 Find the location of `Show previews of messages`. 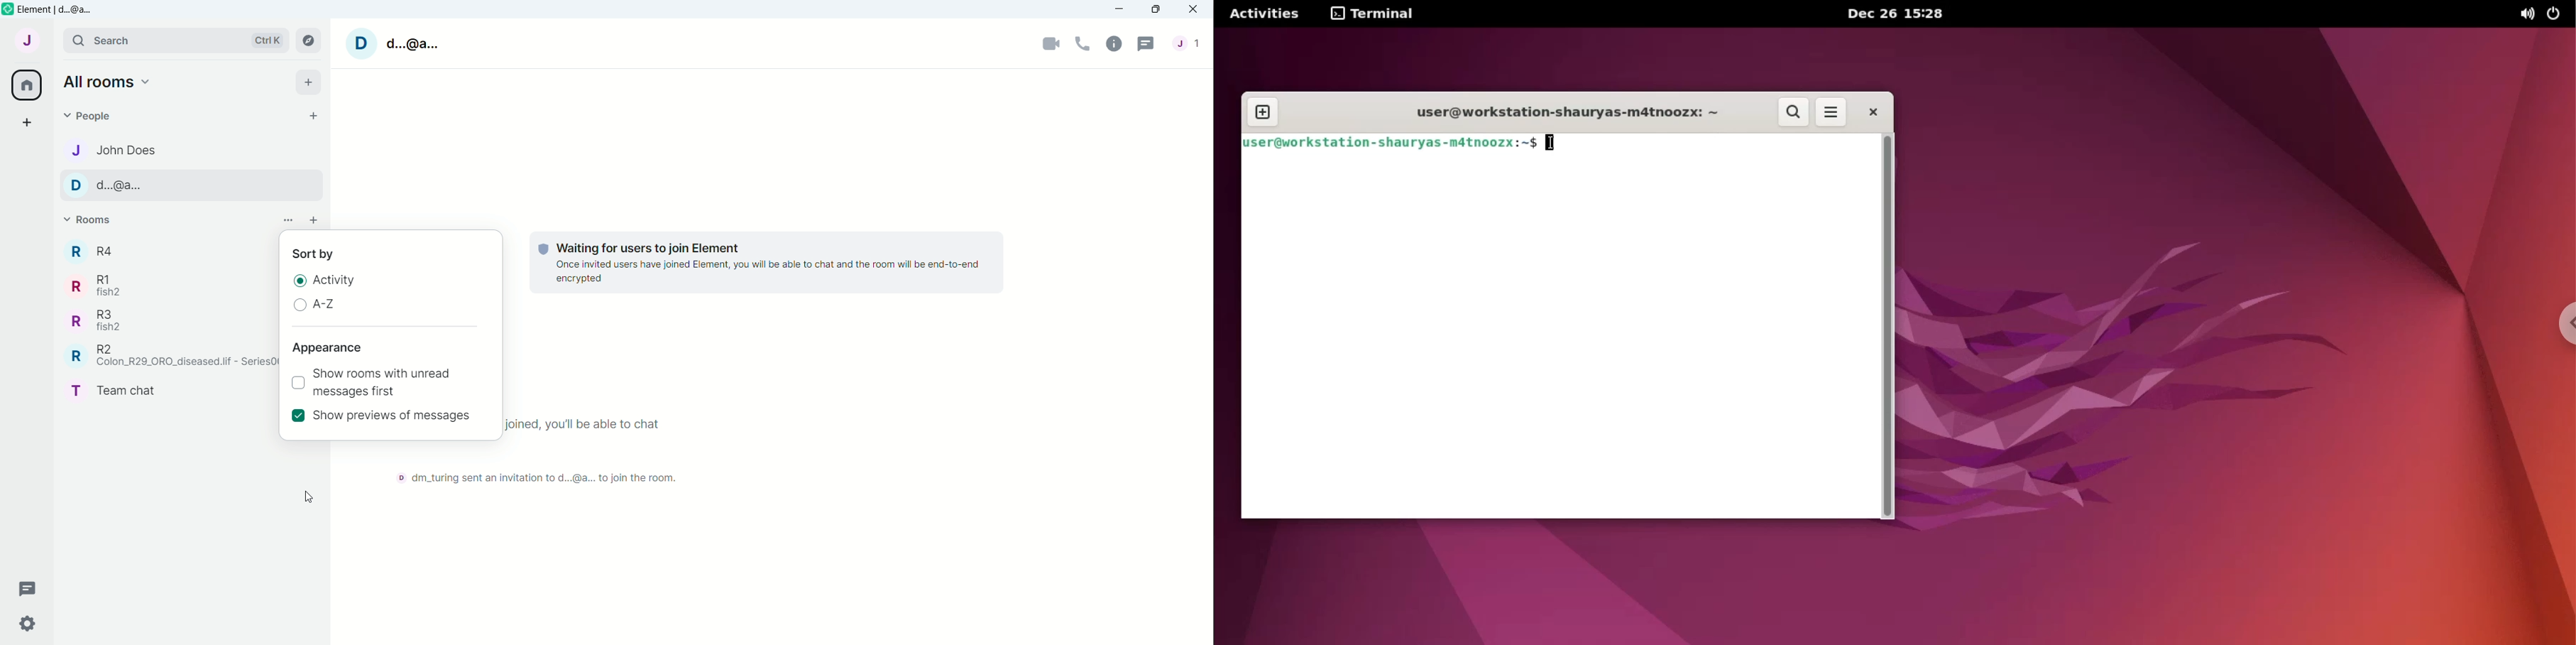

Show previews of messages is located at coordinates (395, 415).